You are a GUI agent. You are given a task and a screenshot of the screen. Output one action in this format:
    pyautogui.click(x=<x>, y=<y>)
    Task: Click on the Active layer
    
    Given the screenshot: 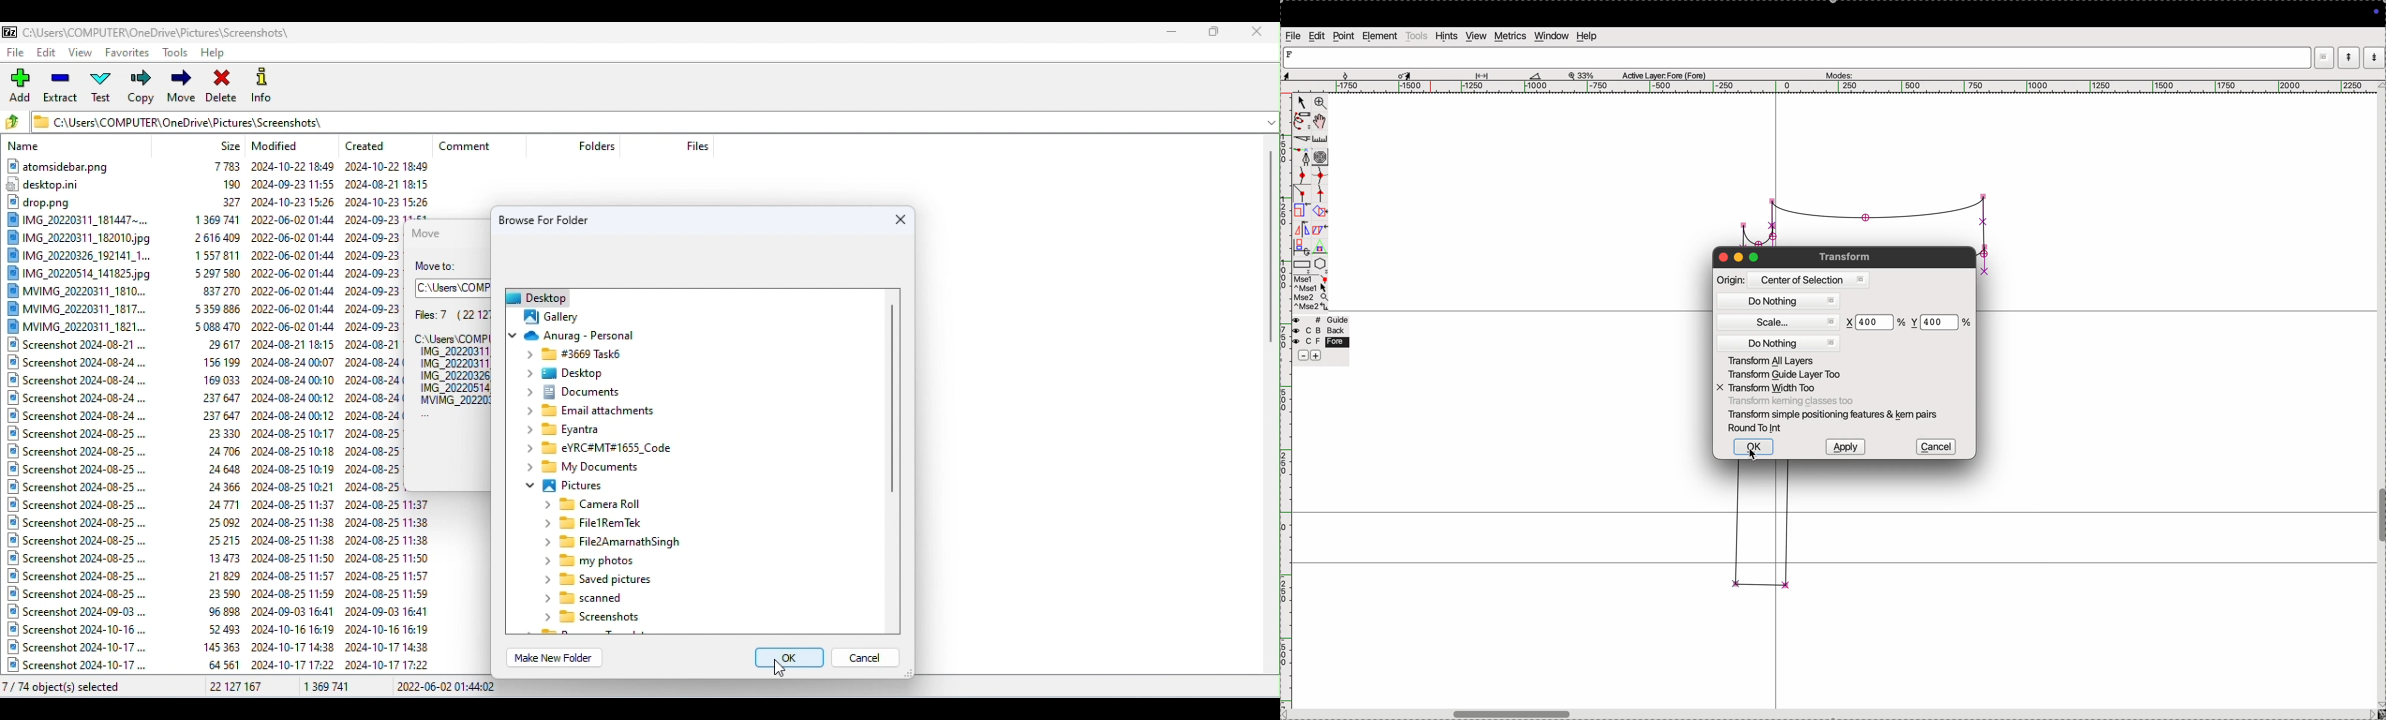 What is the action you would take?
    pyautogui.click(x=1665, y=74)
    